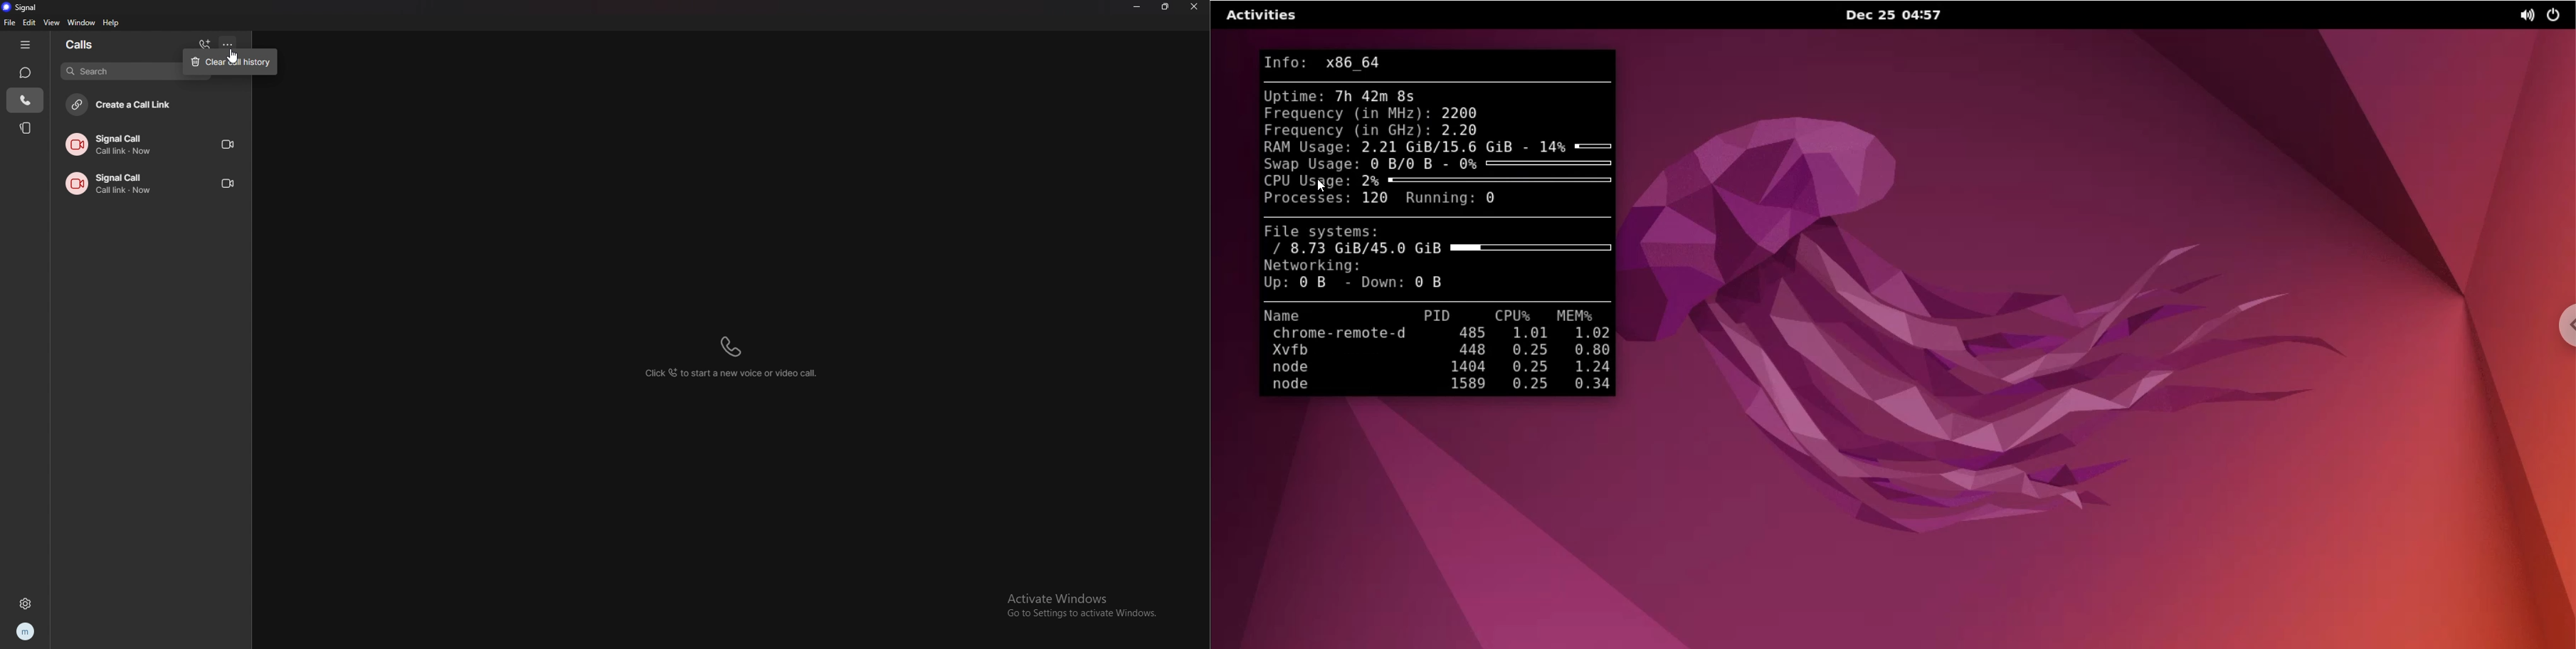 This screenshot has width=2576, height=672. I want to click on create call link, so click(149, 106).